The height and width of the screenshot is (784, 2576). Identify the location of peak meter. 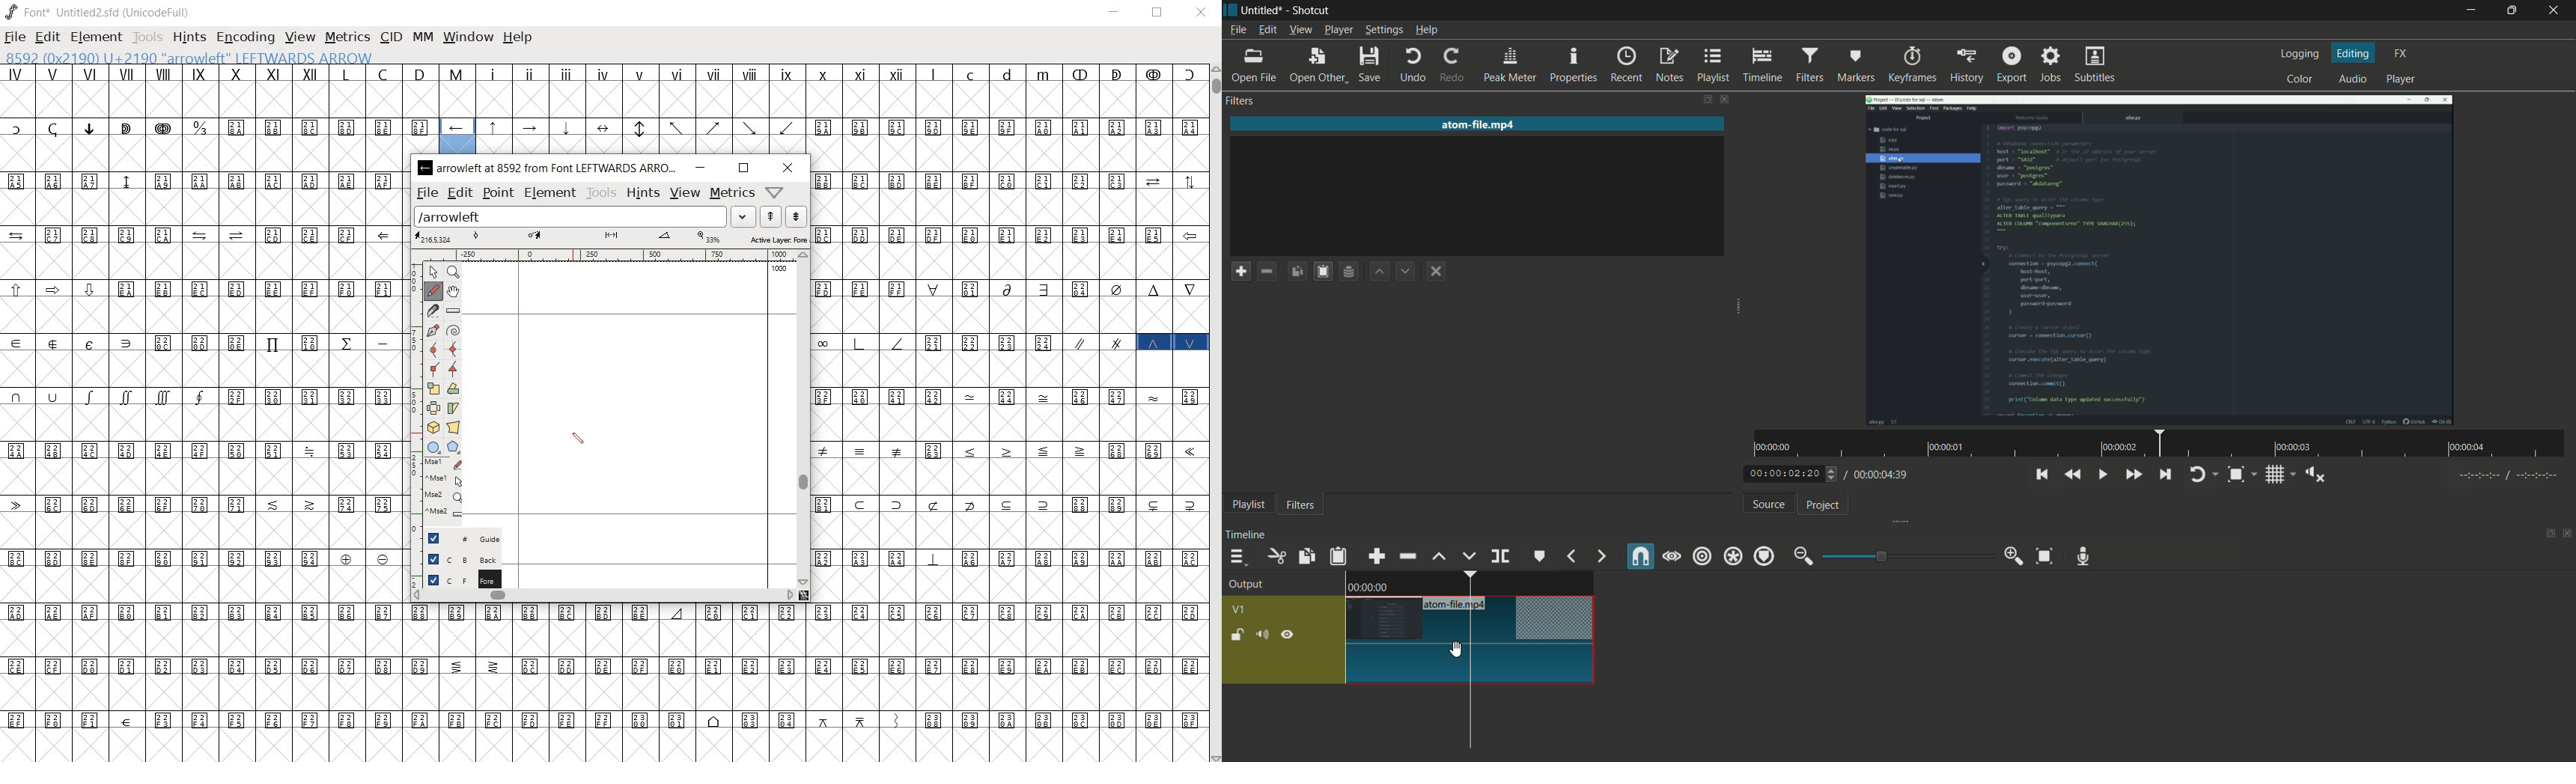
(1509, 66).